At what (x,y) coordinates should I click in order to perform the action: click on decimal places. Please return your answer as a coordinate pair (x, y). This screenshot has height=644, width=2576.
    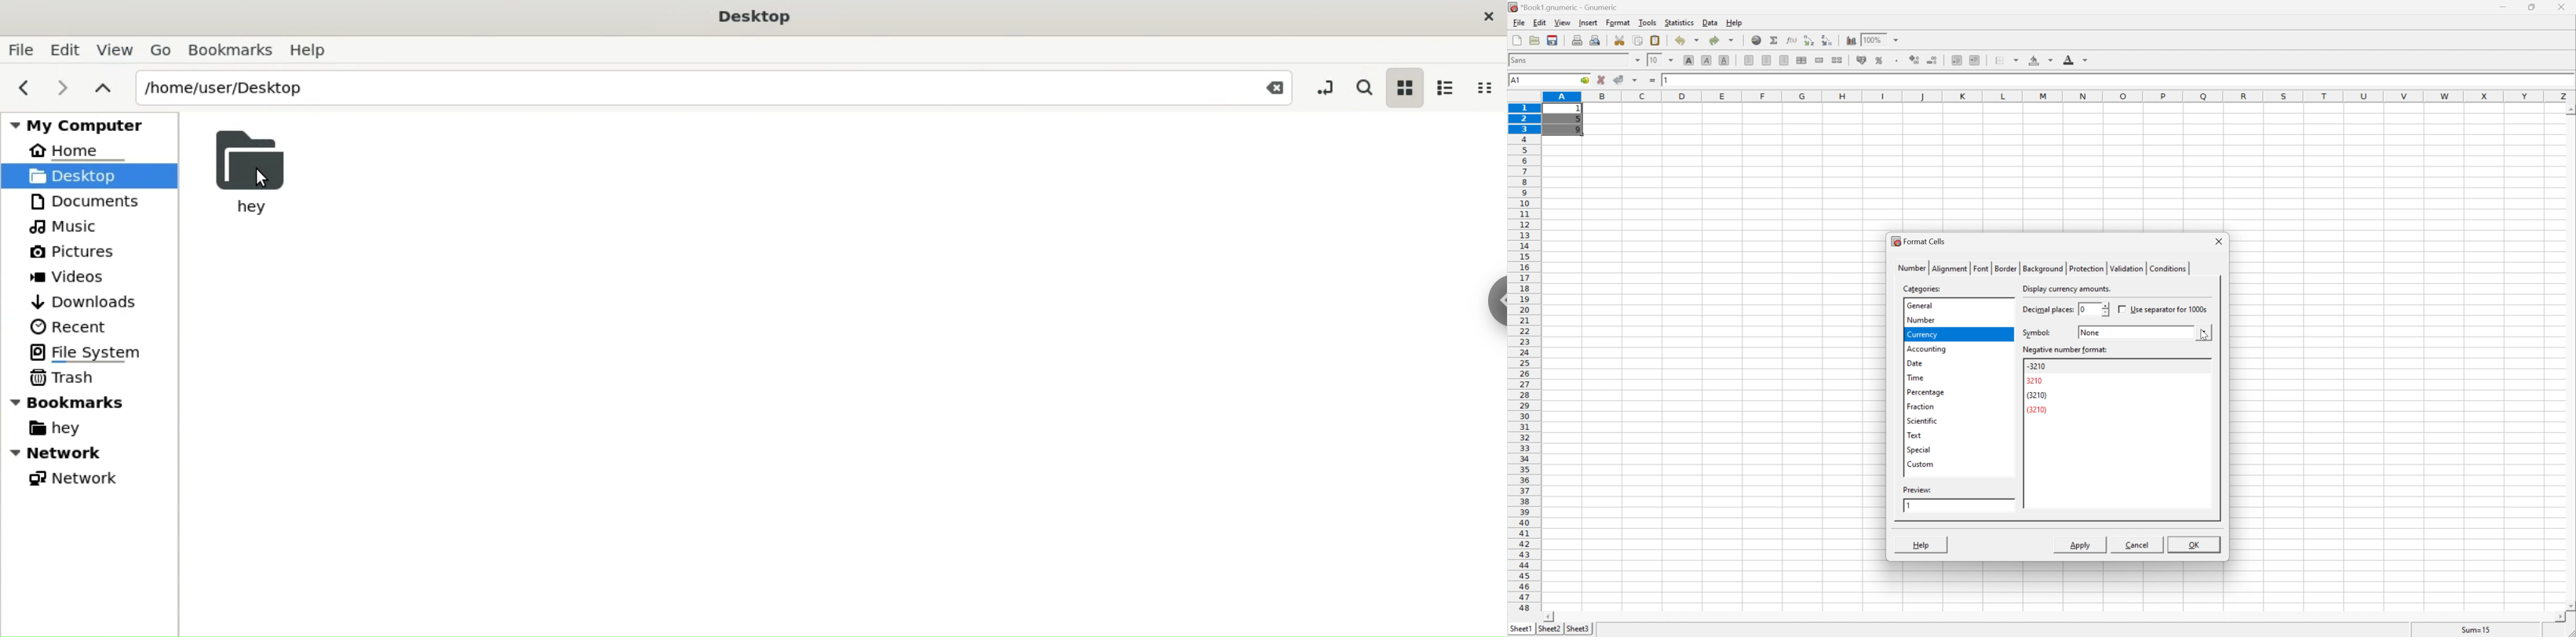
    Looking at the image, I should click on (2048, 310).